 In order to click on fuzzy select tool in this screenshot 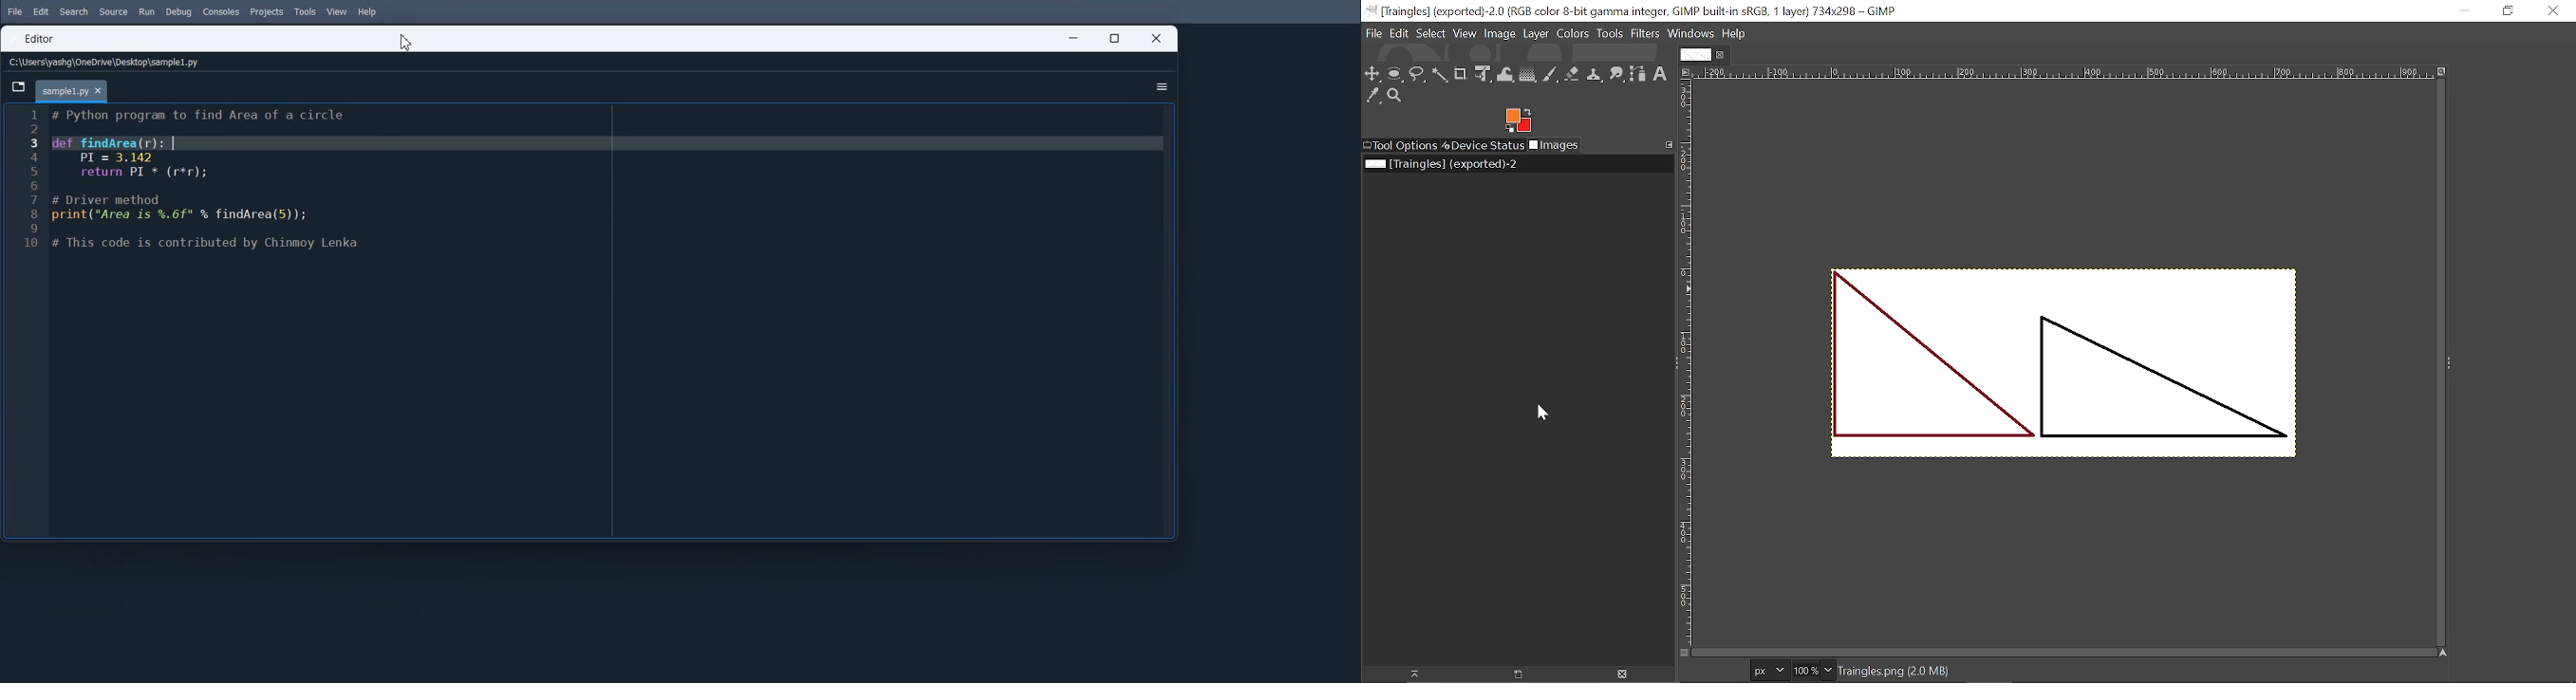, I will do `click(1440, 75)`.